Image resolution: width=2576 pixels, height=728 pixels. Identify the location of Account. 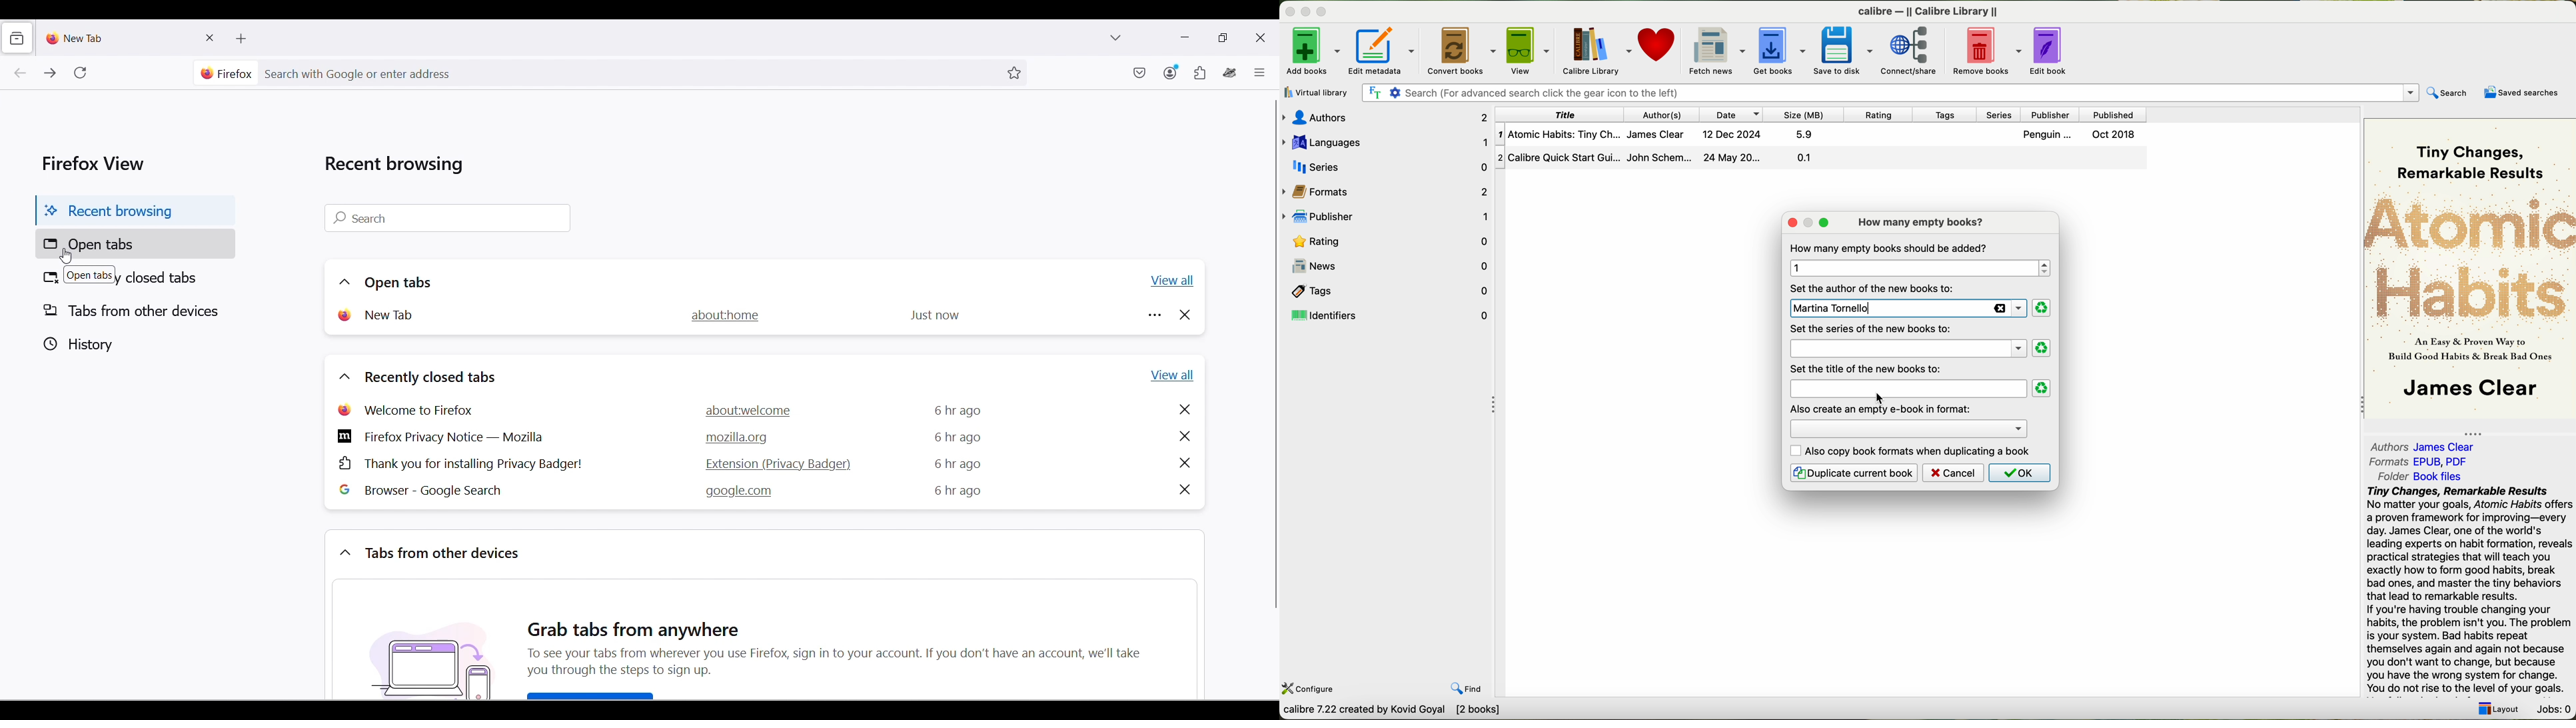
(1171, 72).